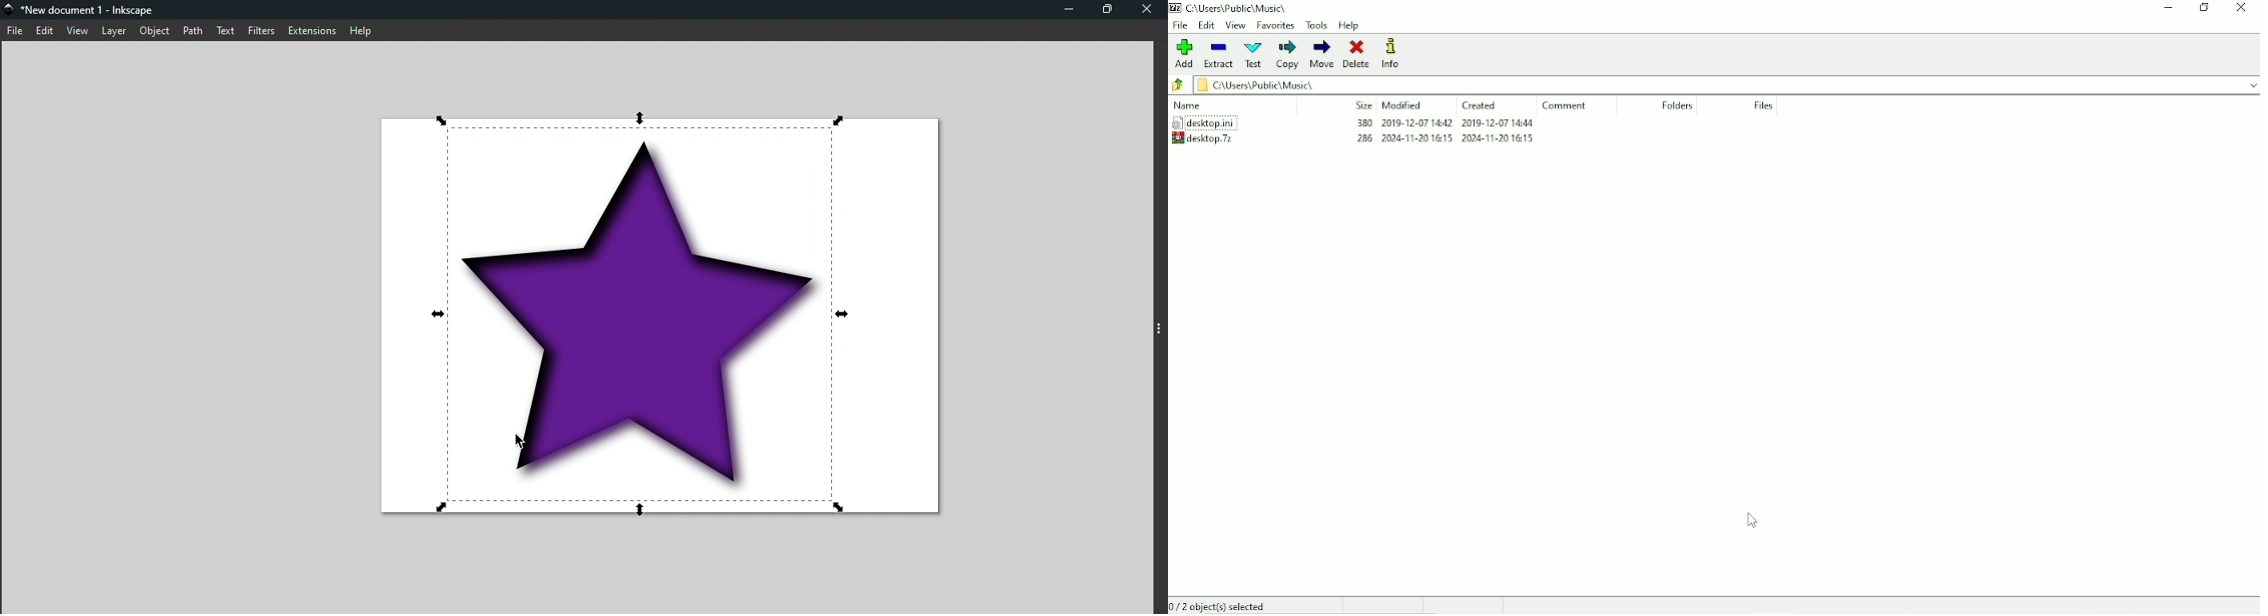 The image size is (2268, 616). What do you see at coordinates (2169, 8) in the screenshot?
I see `Minimize` at bounding box center [2169, 8].